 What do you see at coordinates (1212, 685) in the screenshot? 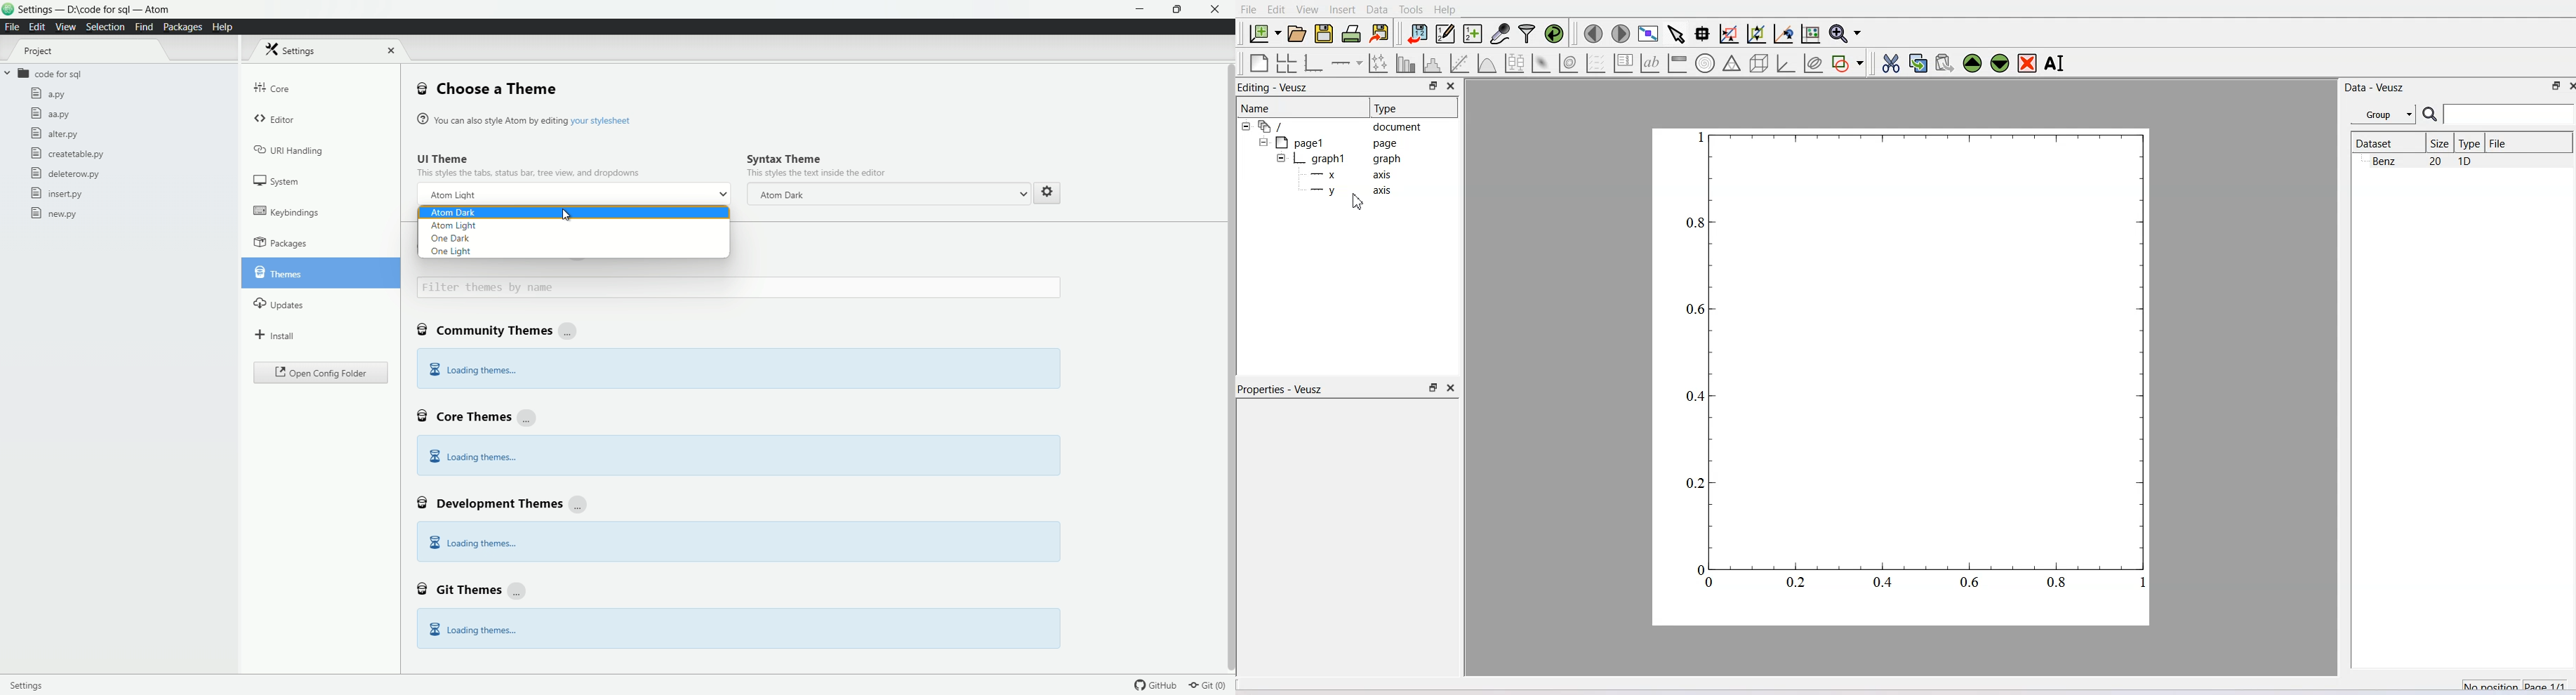
I see `git` at bounding box center [1212, 685].